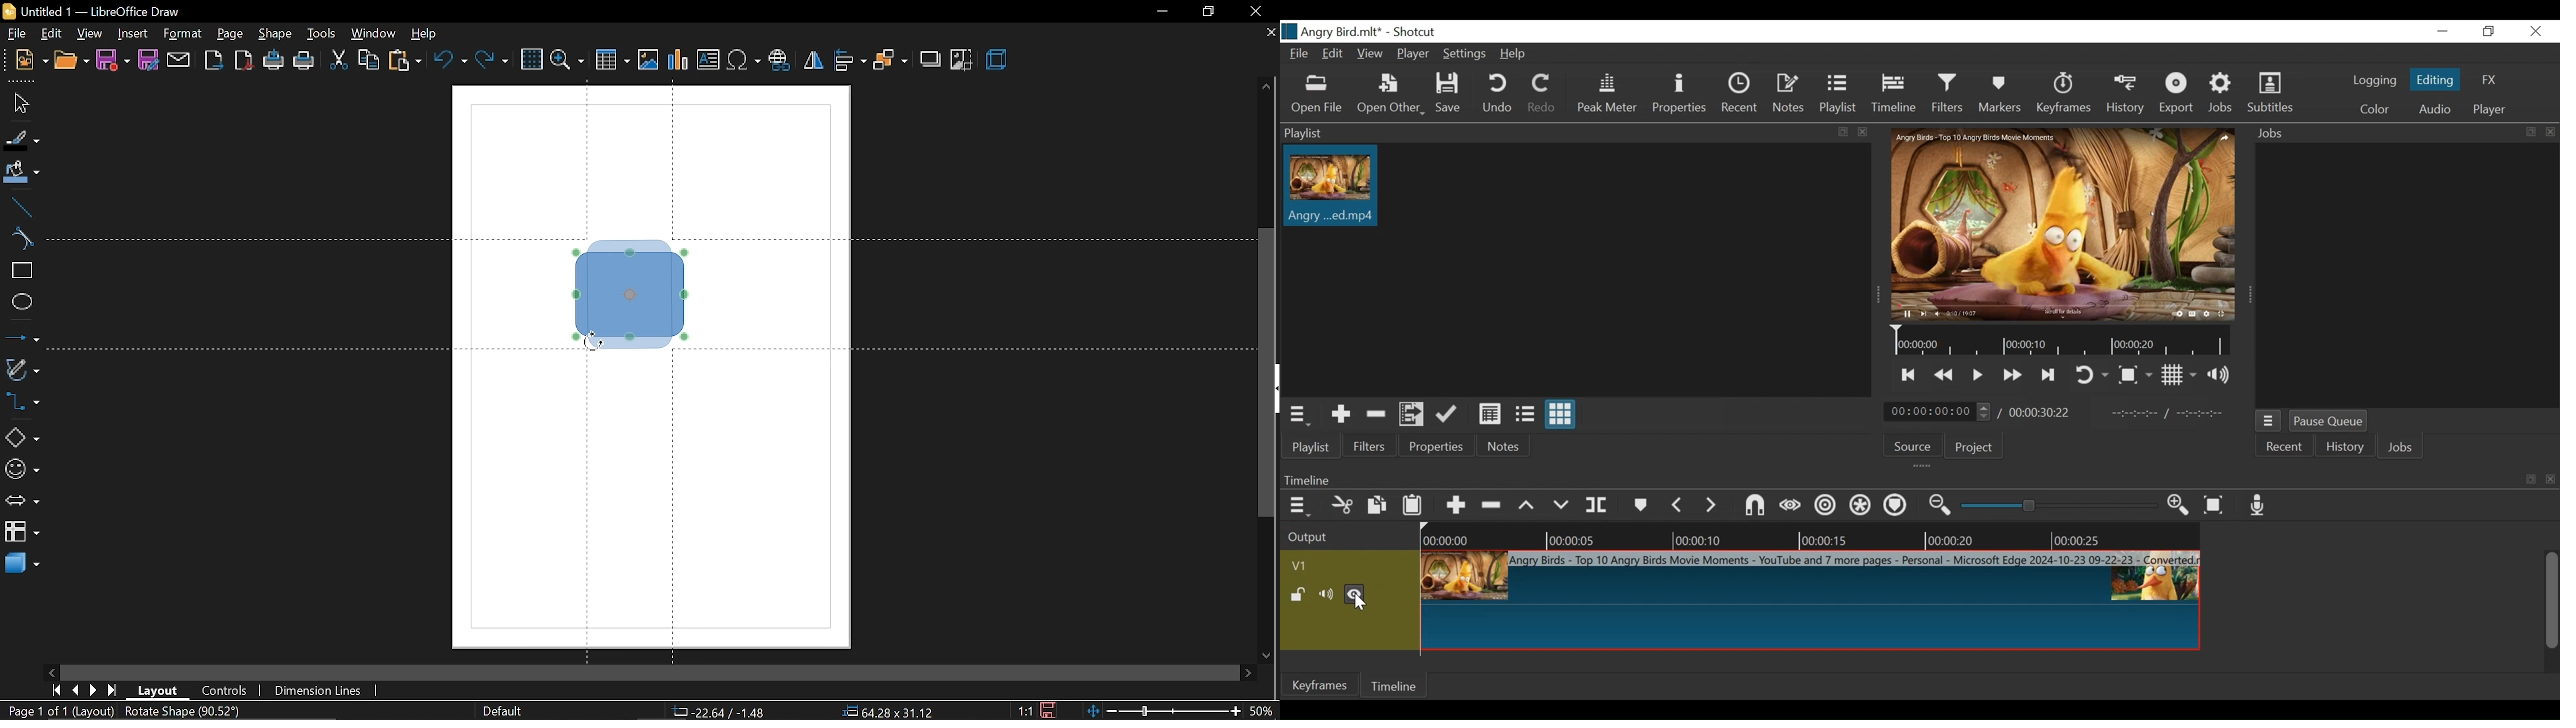  I want to click on Properties, so click(1681, 93).